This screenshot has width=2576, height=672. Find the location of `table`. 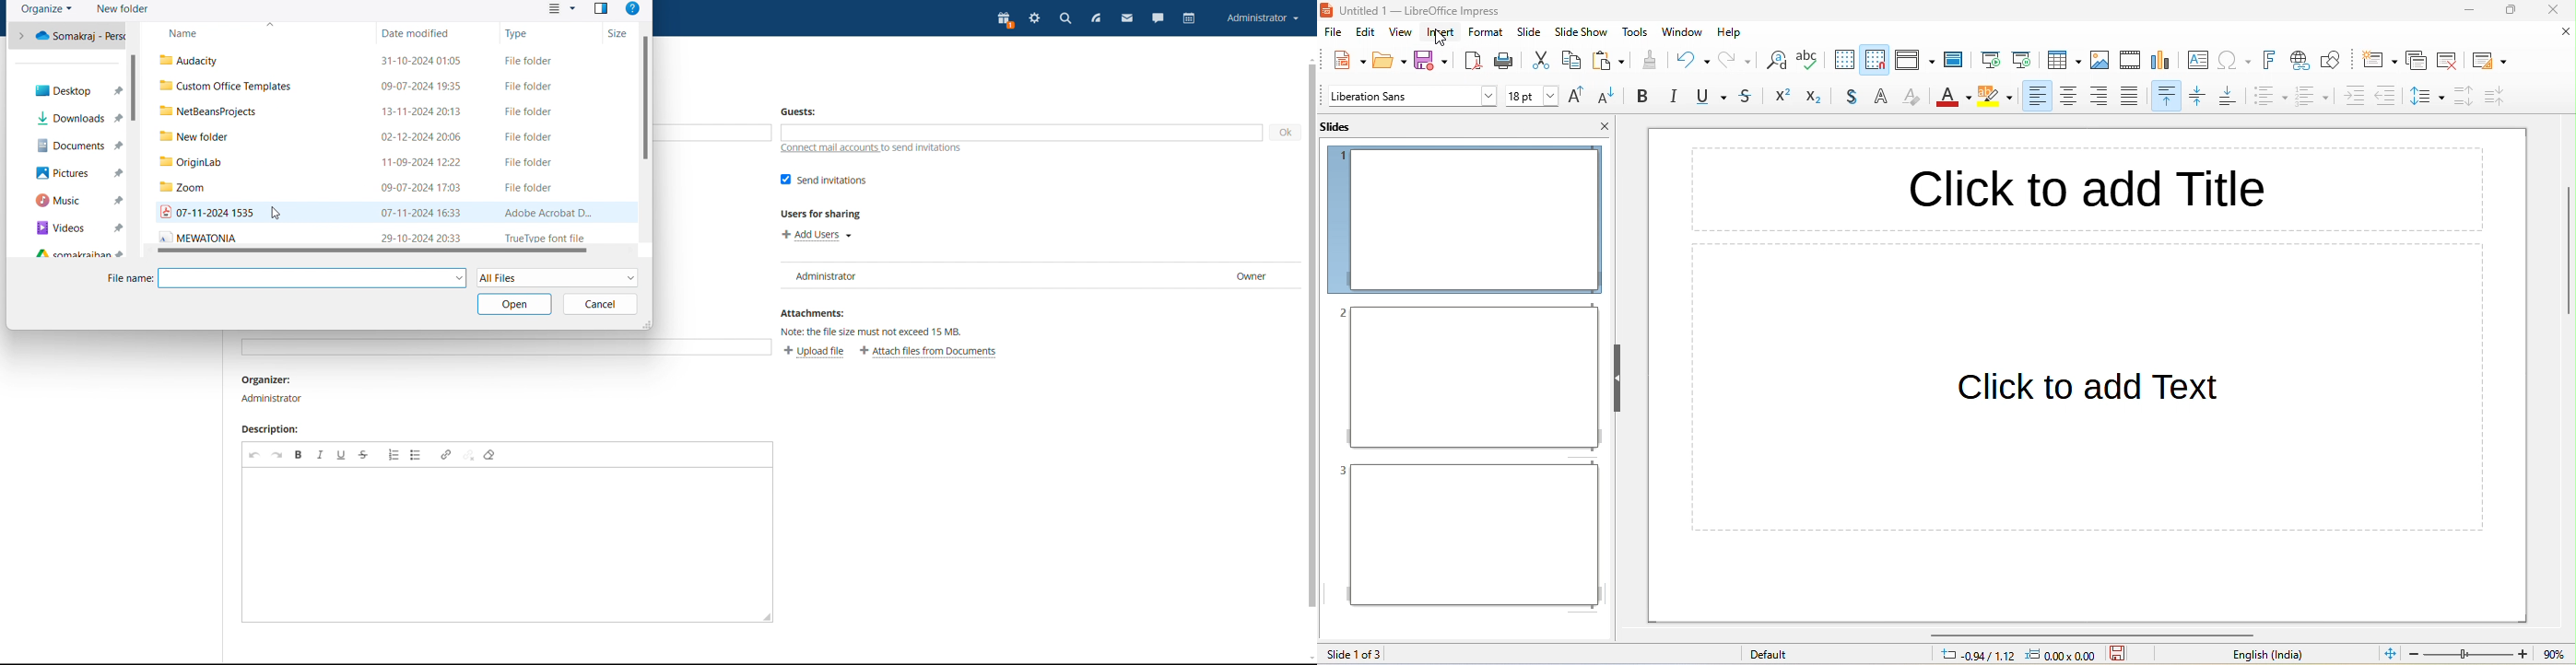

table is located at coordinates (2065, 61).